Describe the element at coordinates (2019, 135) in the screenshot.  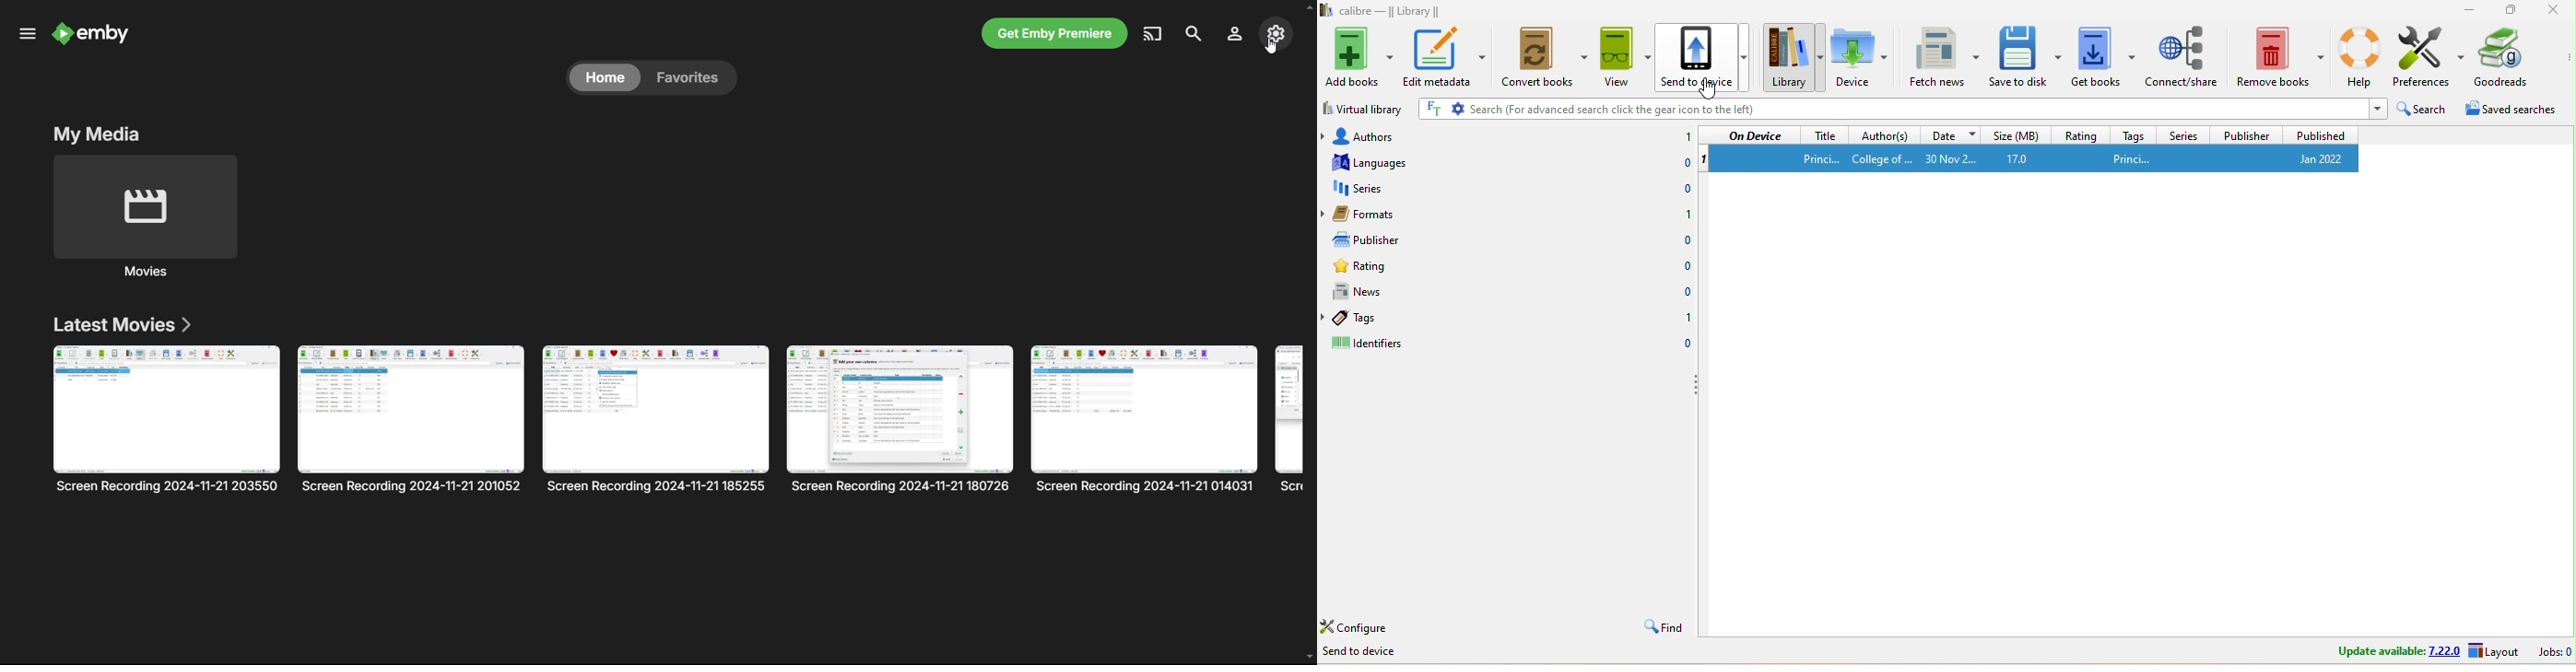
I see `size` at that location.